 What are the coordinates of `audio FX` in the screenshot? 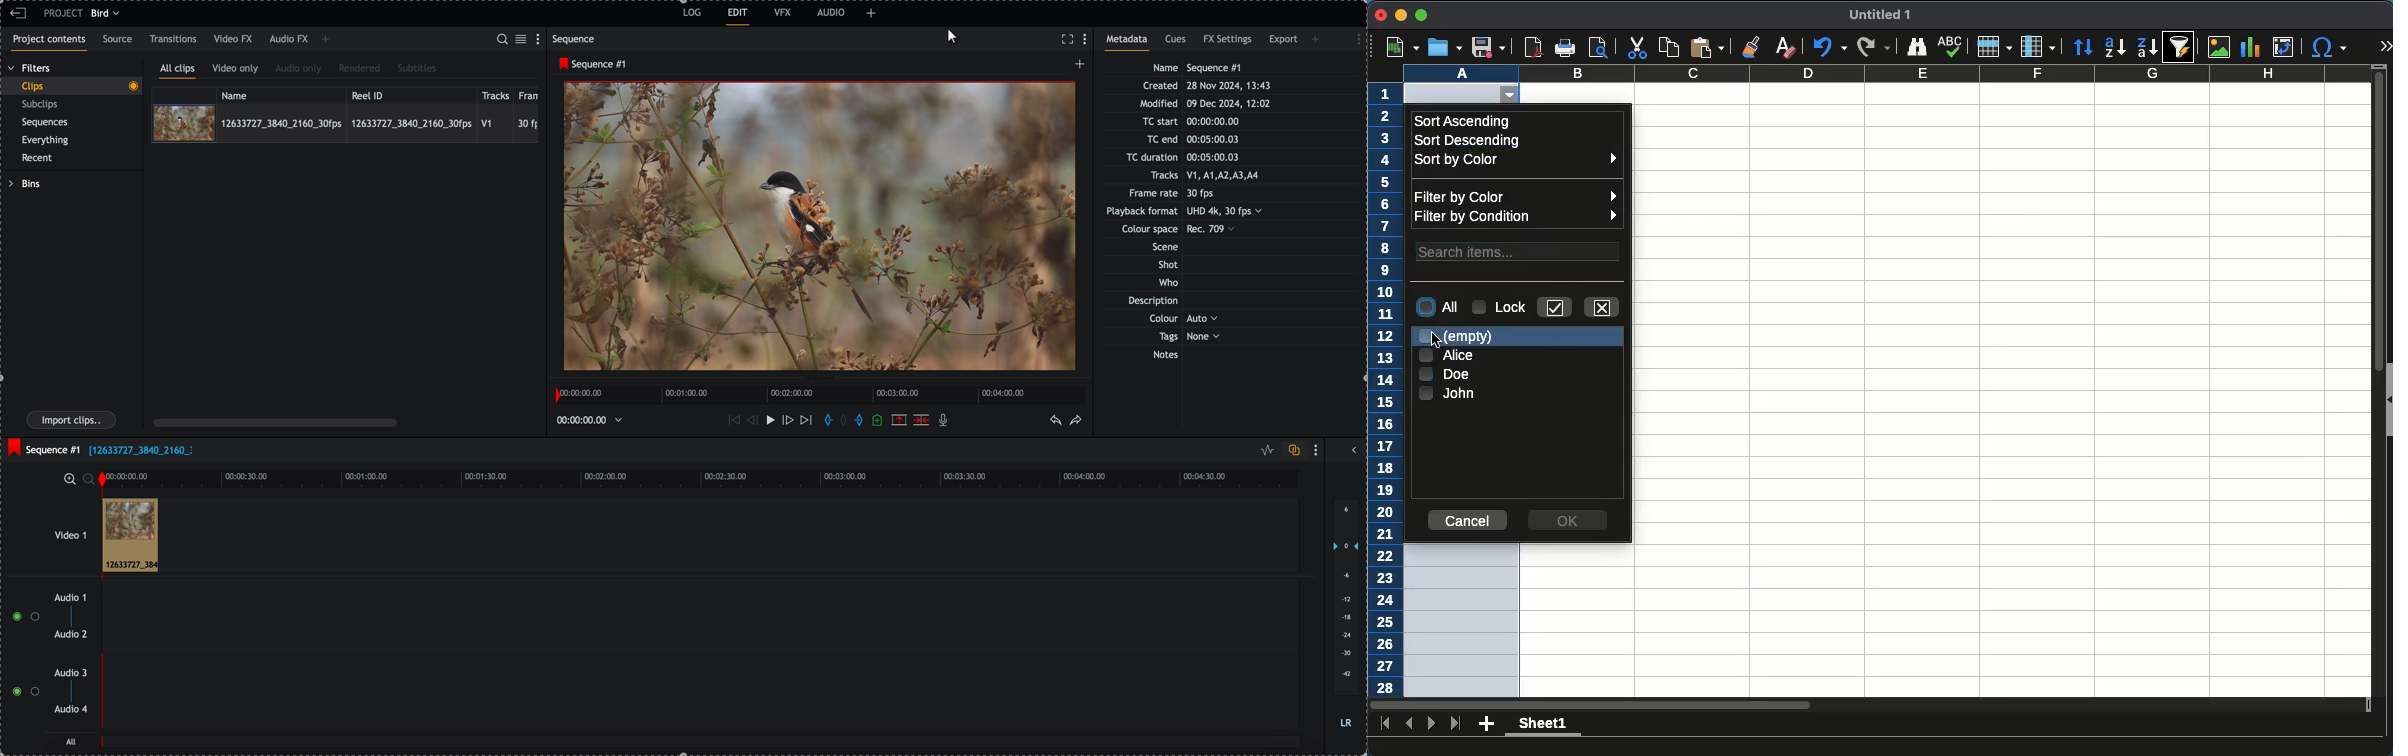 It's located at (288, 40).